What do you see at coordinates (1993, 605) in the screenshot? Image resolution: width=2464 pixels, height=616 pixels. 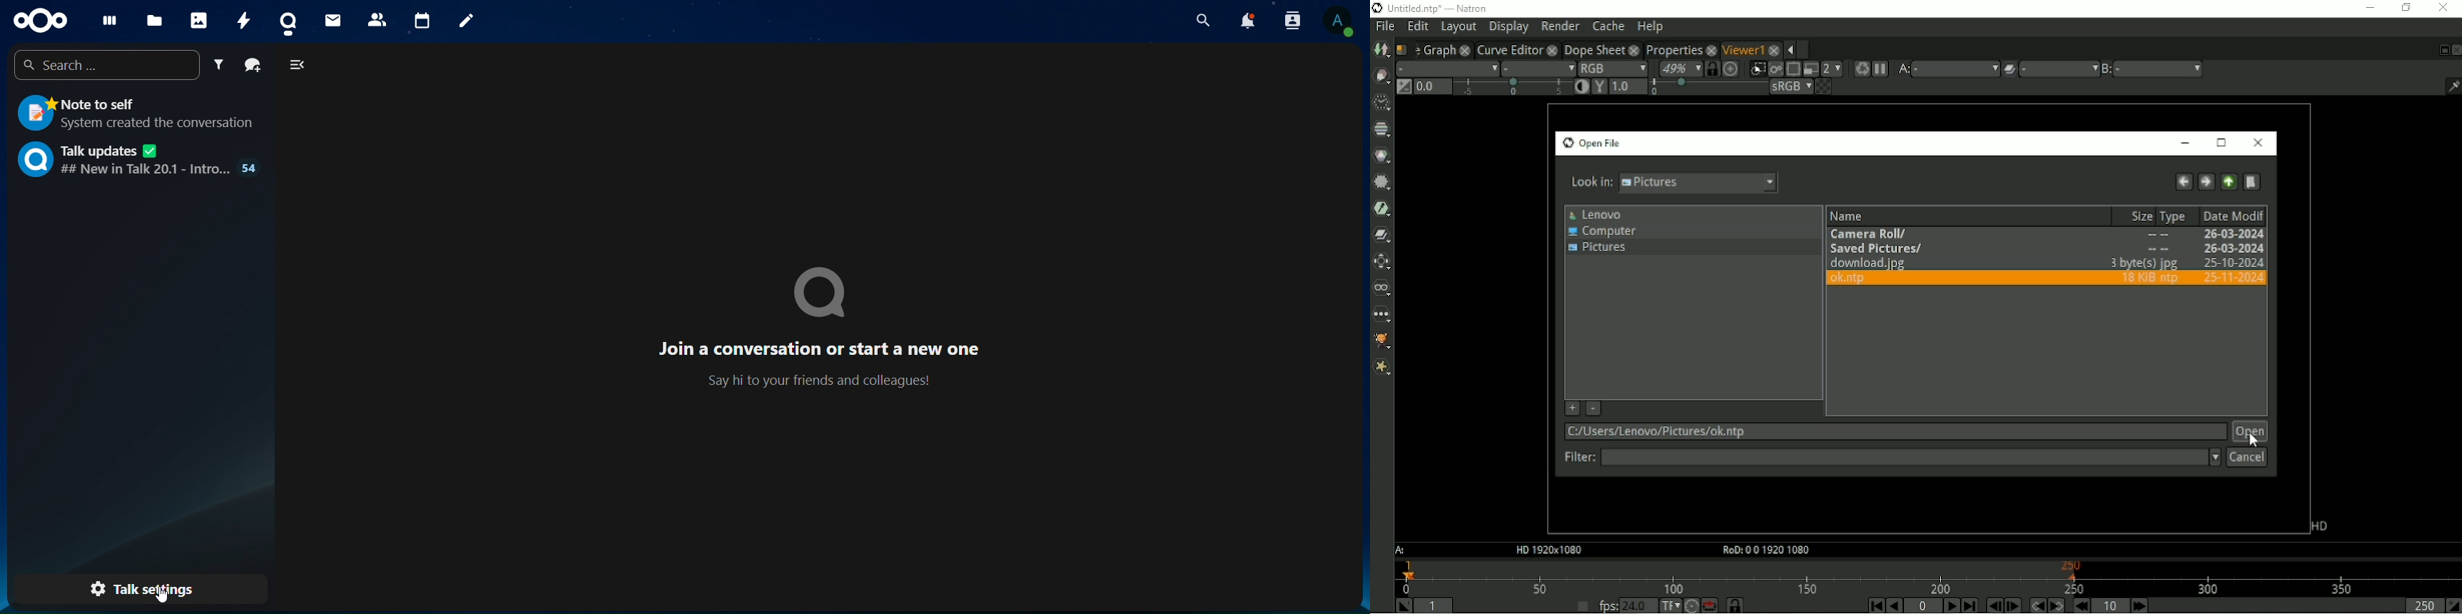 I see `Previous frame` at bounding box center [1993, 605].